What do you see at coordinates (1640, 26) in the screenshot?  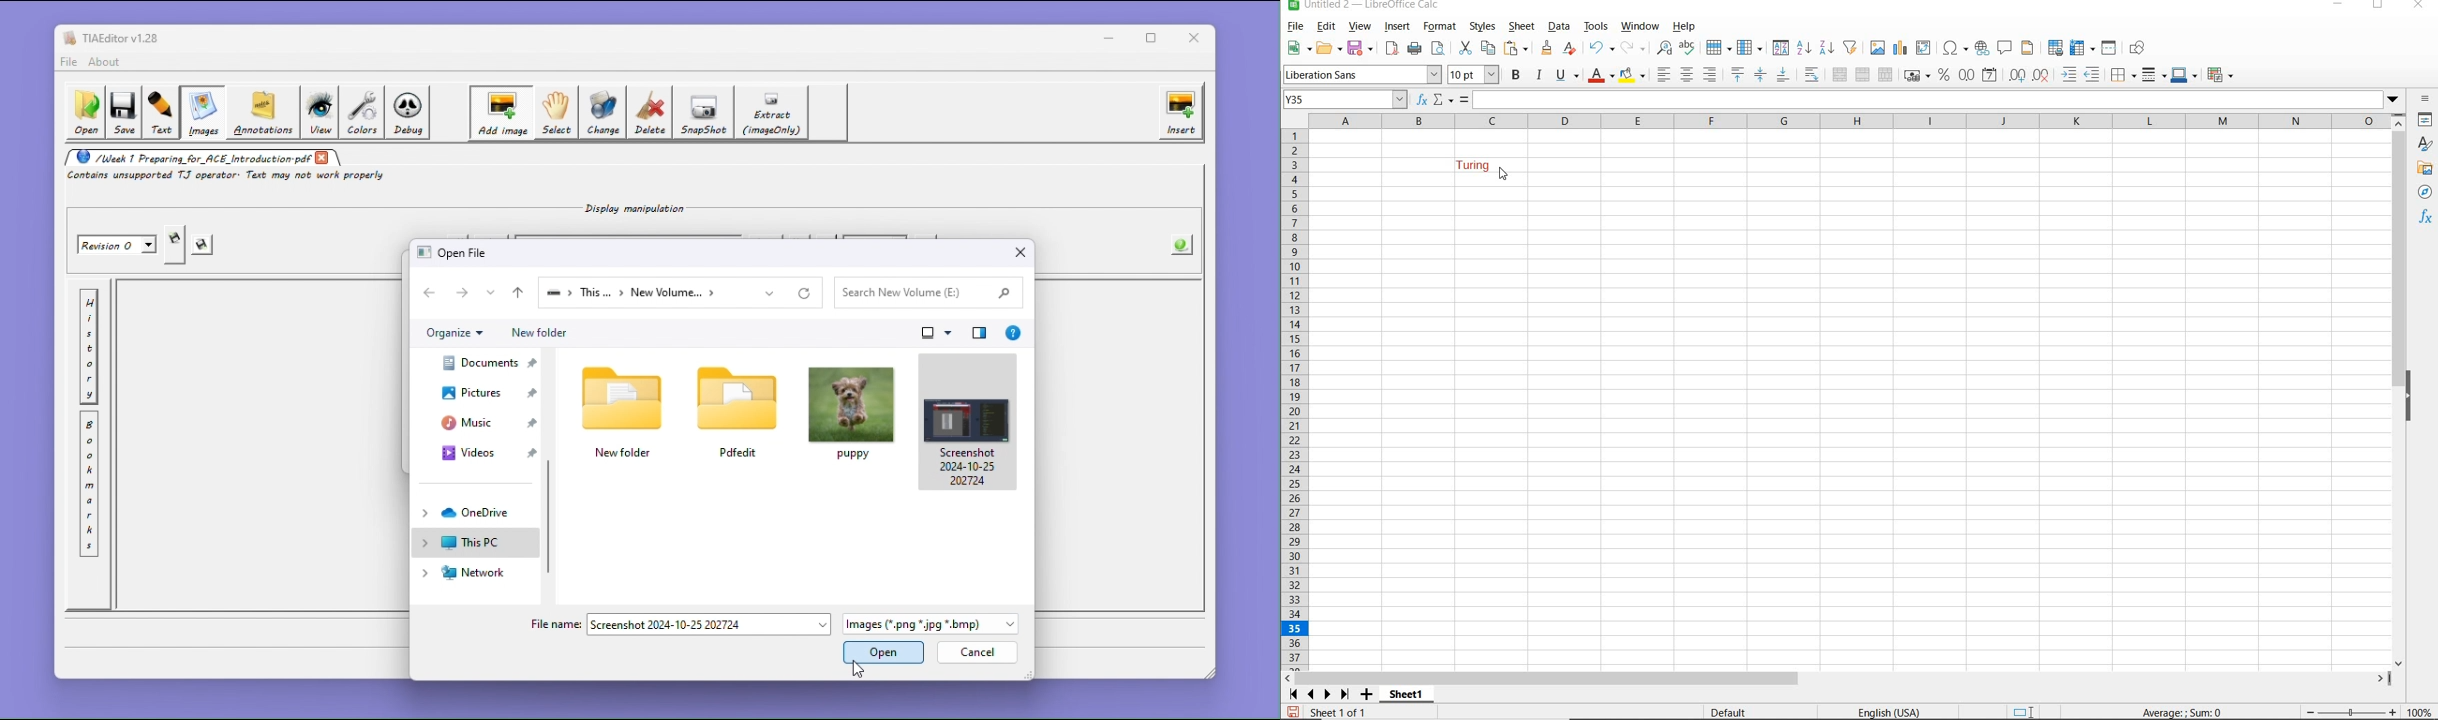 I see `WINDOW` at bounding box center [1640, 26].